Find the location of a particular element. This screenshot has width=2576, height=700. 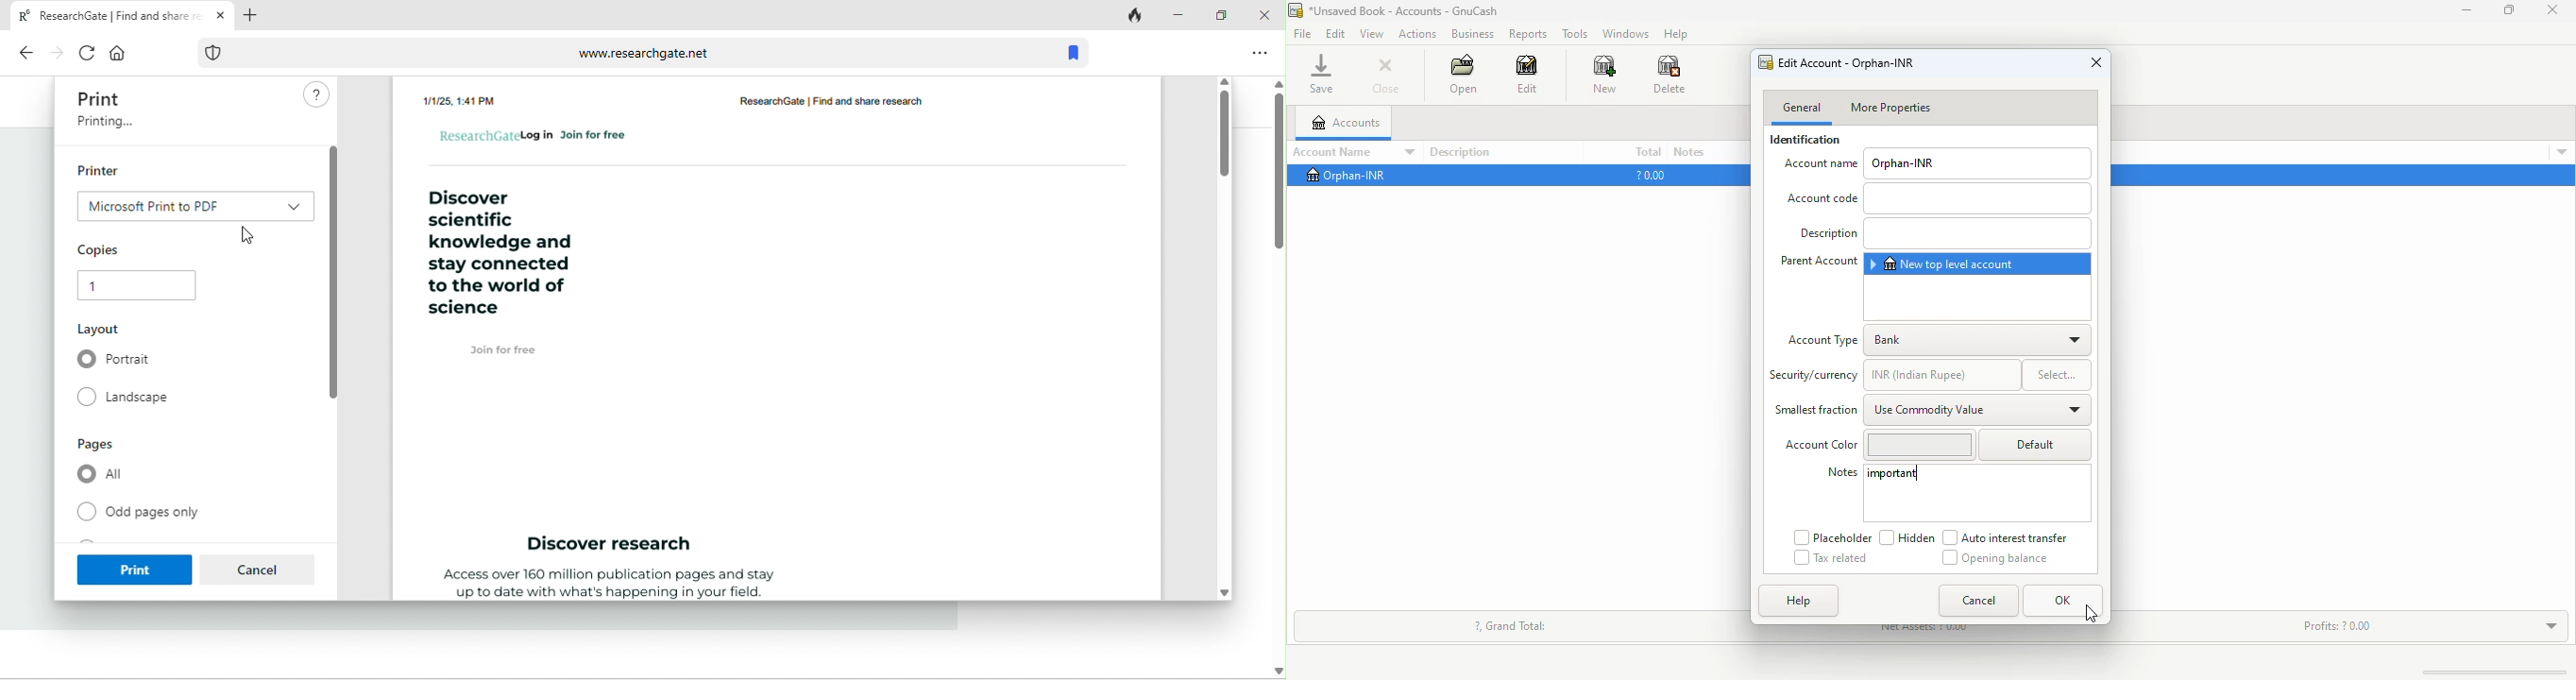

use commodity value is located at coordinates (1978, 410).